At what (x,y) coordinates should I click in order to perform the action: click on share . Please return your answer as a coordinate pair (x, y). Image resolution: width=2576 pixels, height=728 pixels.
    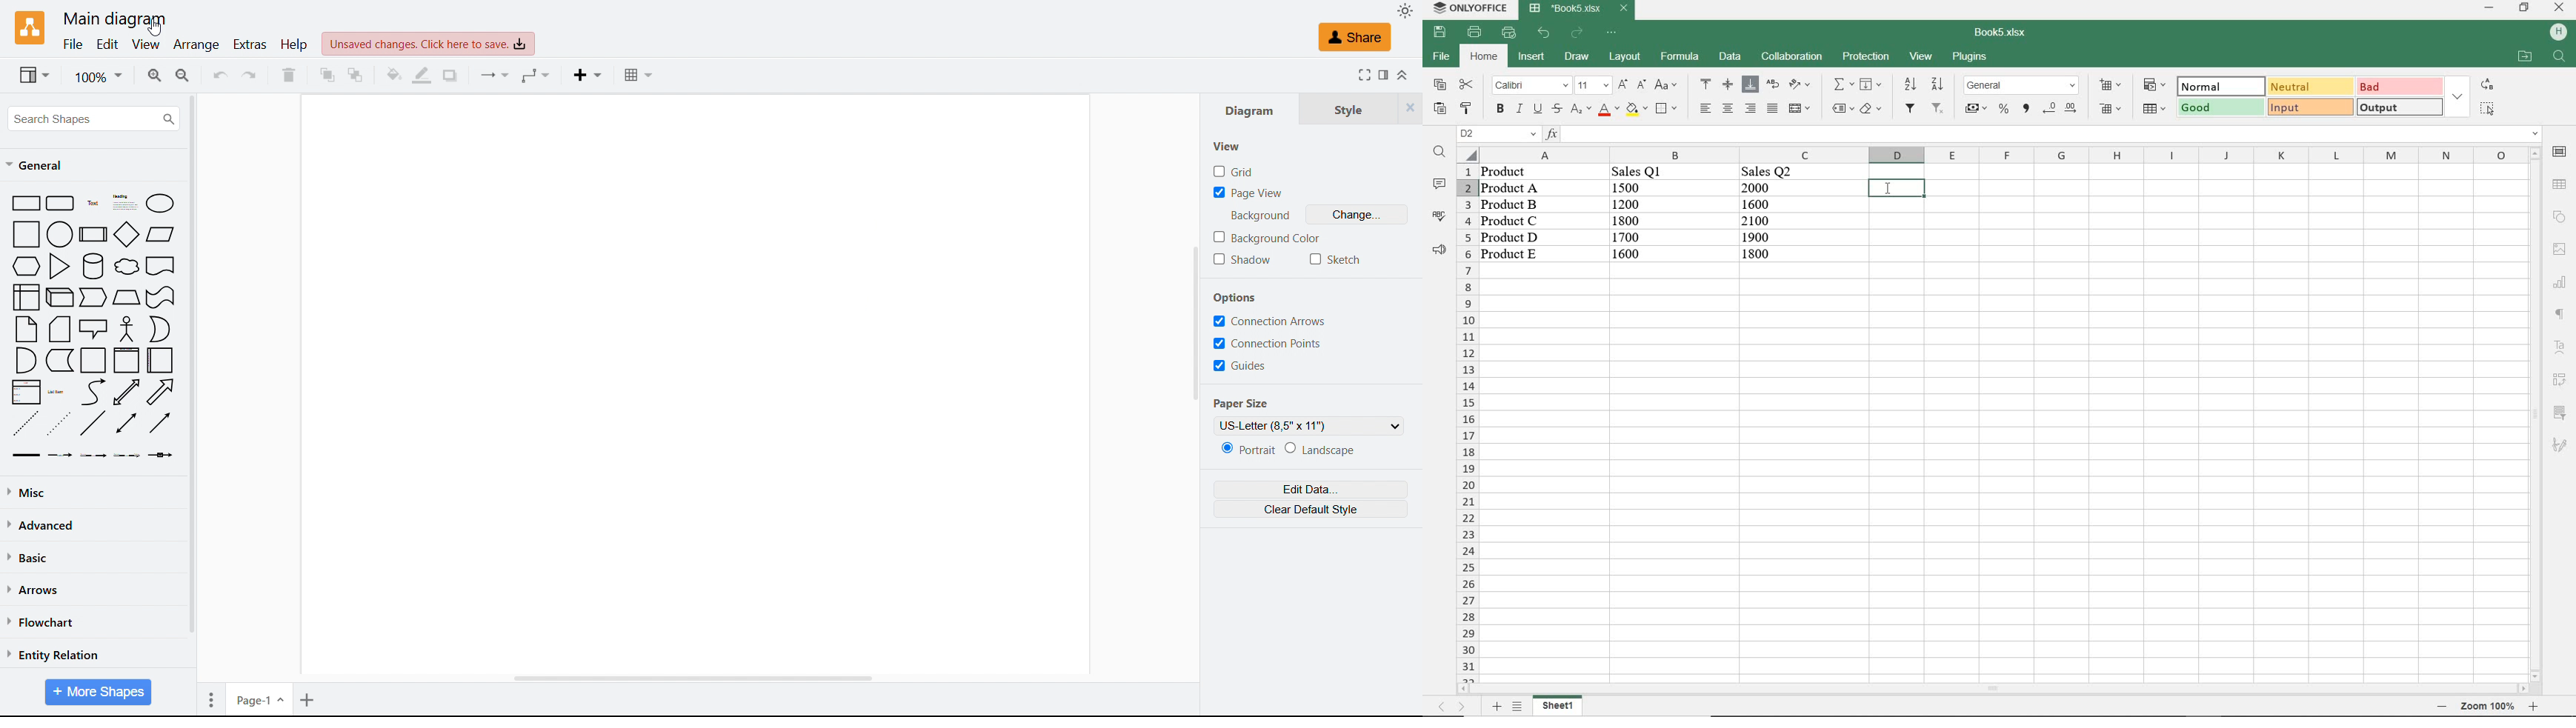
    Looking at the image, I should click on (1356, 37).